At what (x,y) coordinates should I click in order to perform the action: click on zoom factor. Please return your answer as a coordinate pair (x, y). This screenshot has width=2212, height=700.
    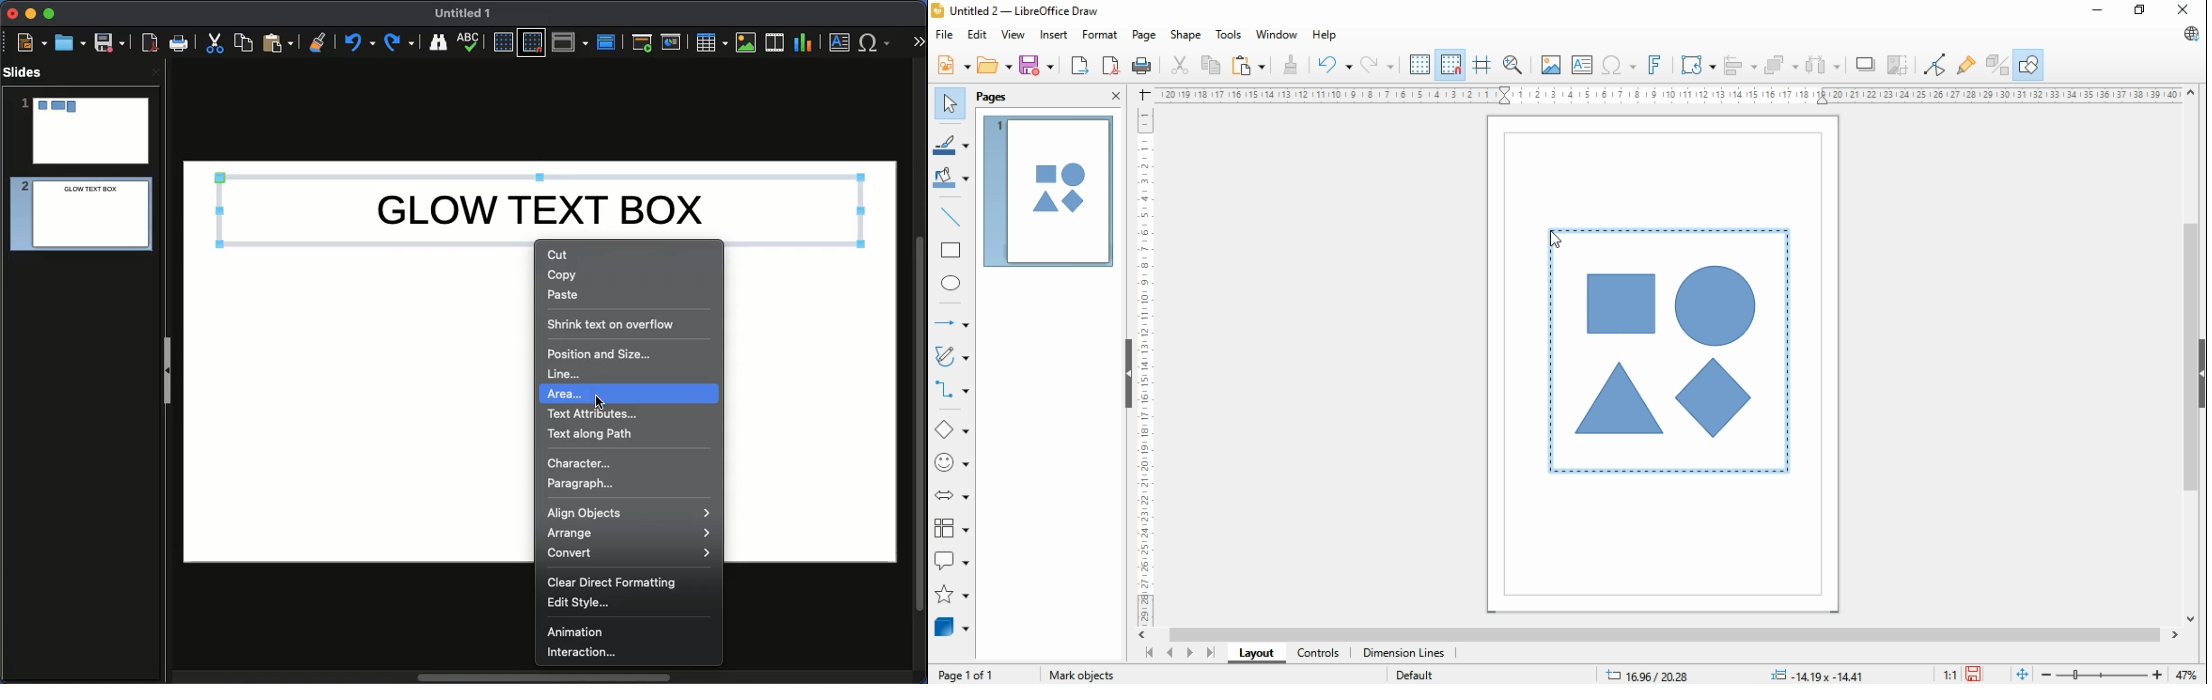
    Looking at the image, I should click on (2187, 673).